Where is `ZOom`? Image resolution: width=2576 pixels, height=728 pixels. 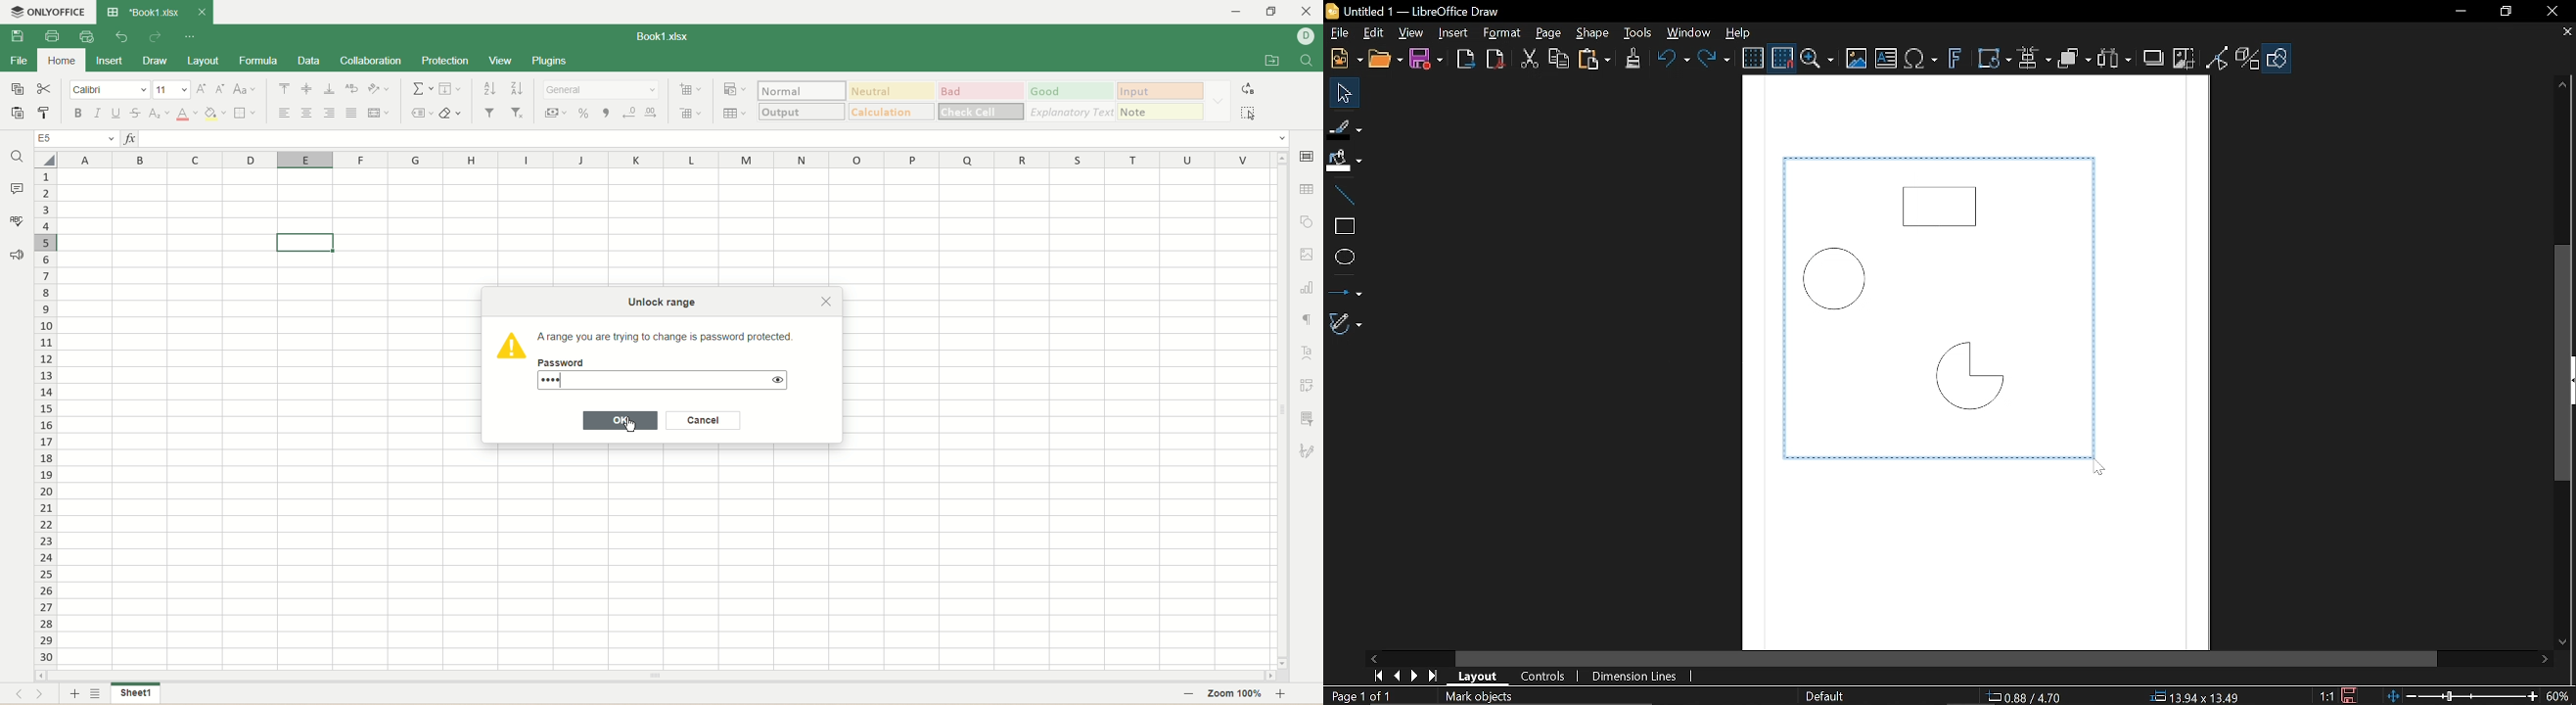
ZOom is located at coordinates (1817, 58).